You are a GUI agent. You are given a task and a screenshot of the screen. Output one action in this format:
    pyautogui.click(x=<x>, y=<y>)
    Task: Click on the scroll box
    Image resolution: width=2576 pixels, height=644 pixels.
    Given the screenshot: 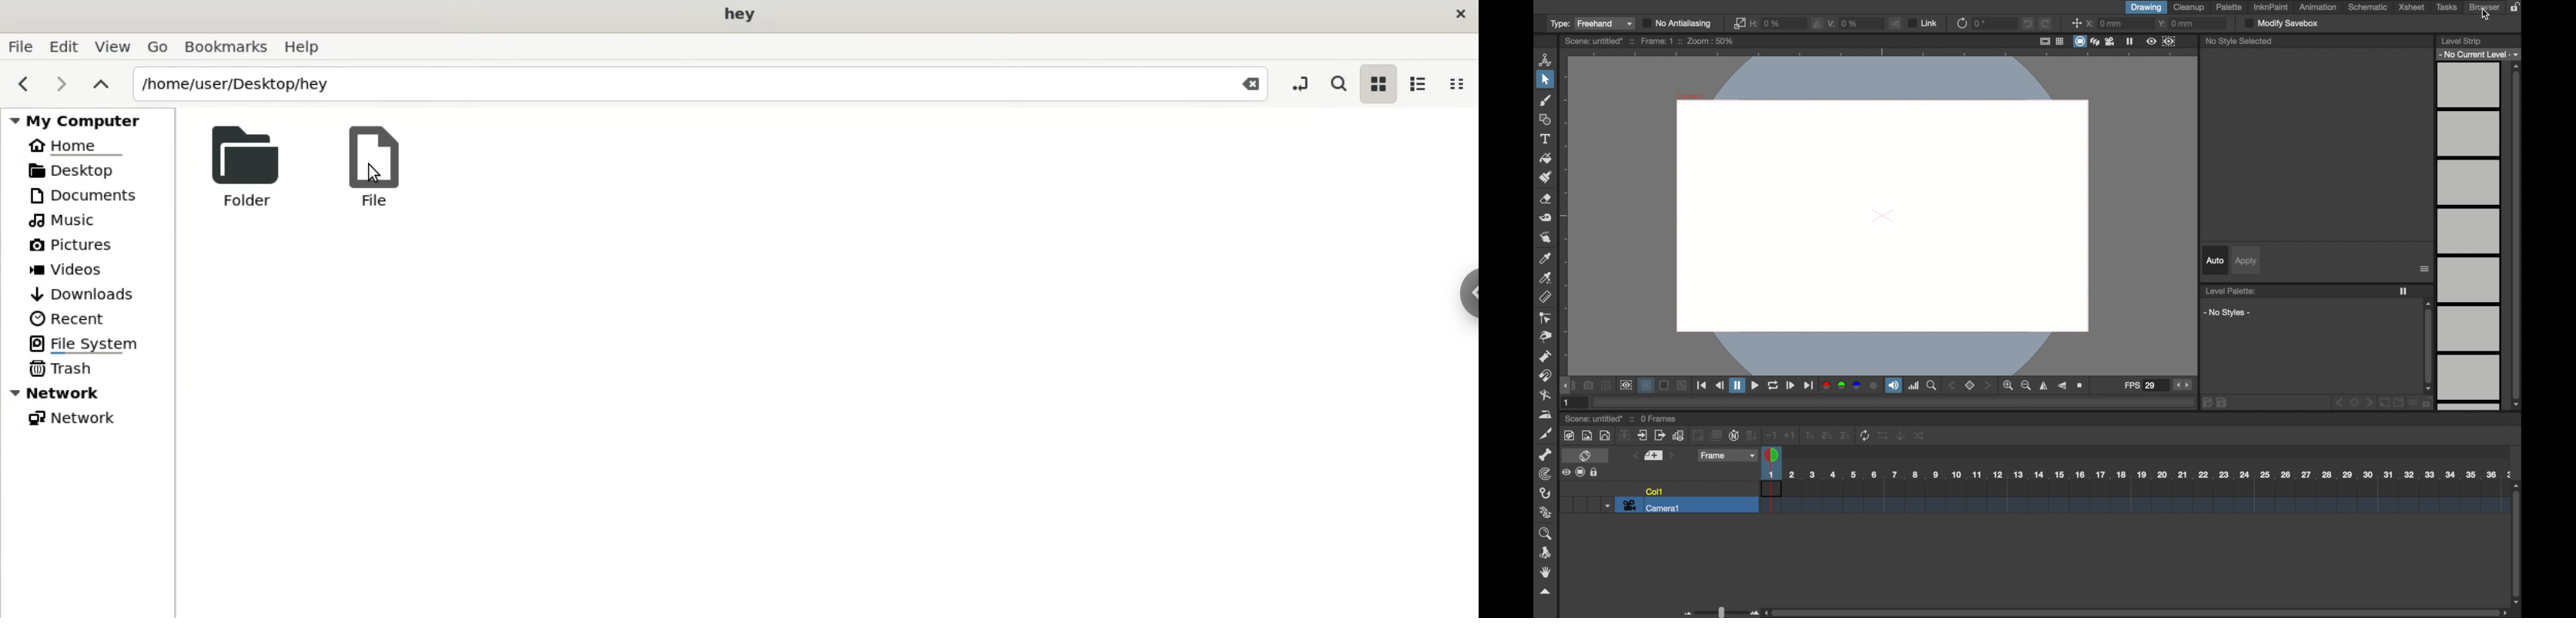 What is the action you would take?
    pyautogui.click(x=2518, y=543)
    